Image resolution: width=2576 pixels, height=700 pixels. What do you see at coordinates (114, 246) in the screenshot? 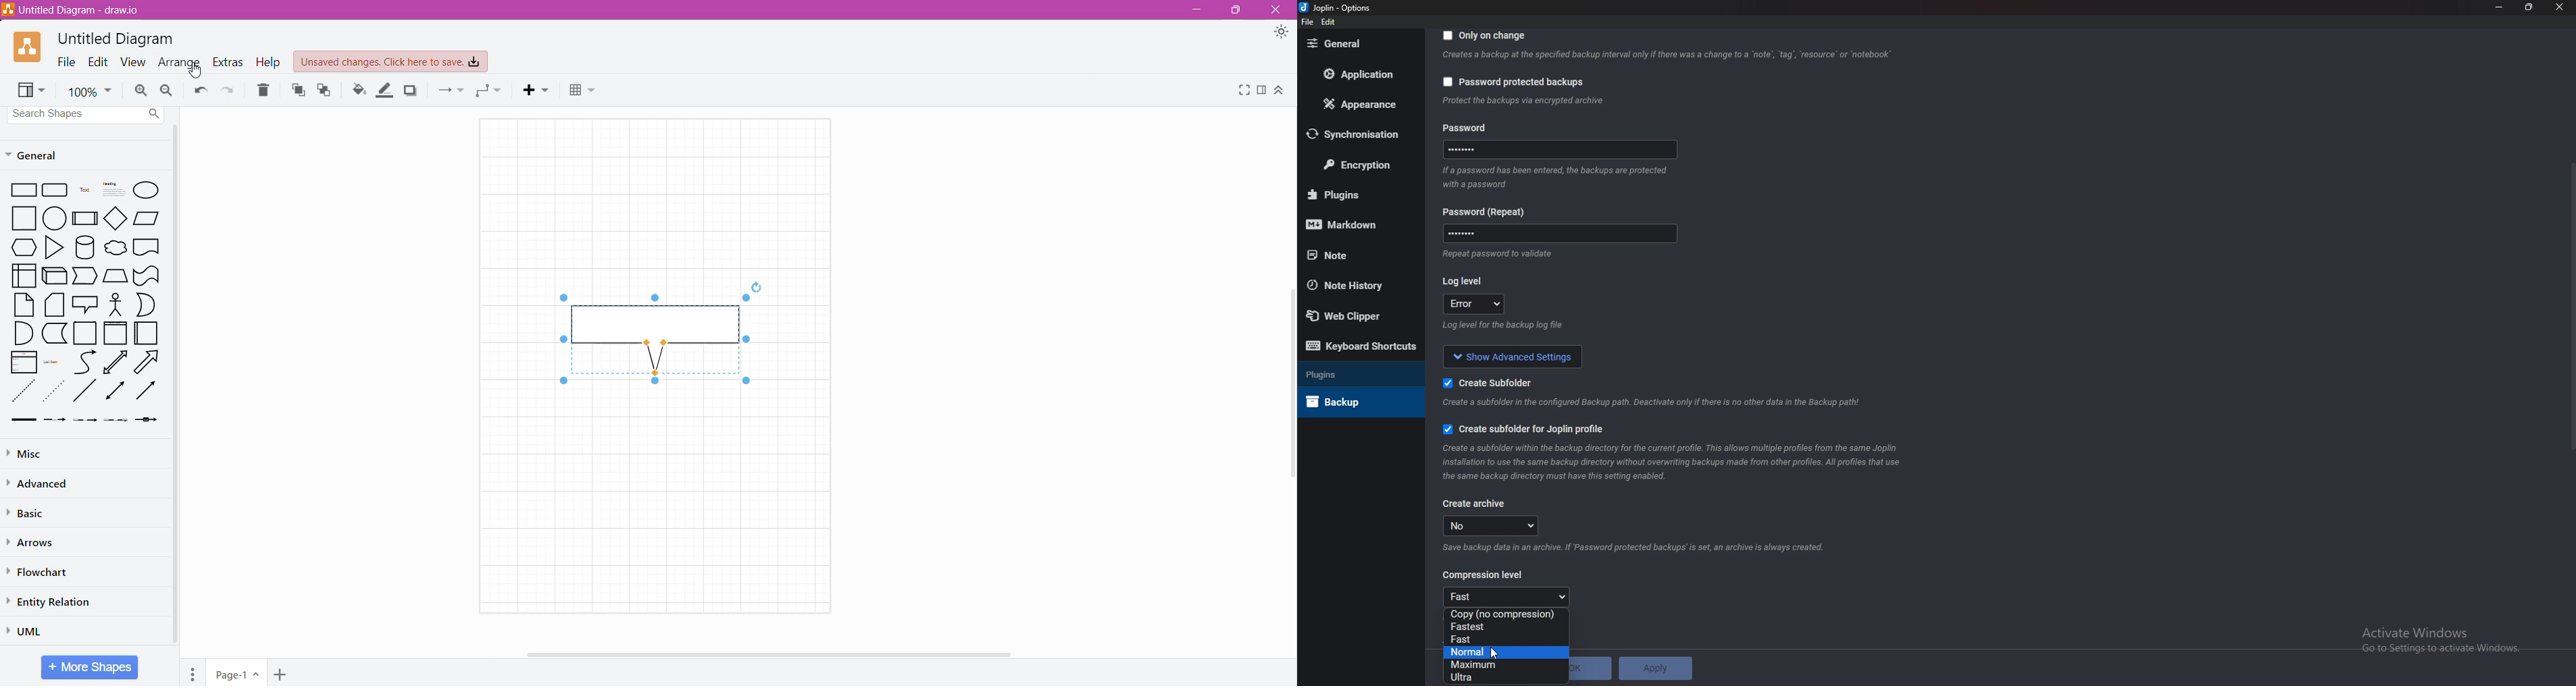
I see `cloud` at bounding box center [114, 246].